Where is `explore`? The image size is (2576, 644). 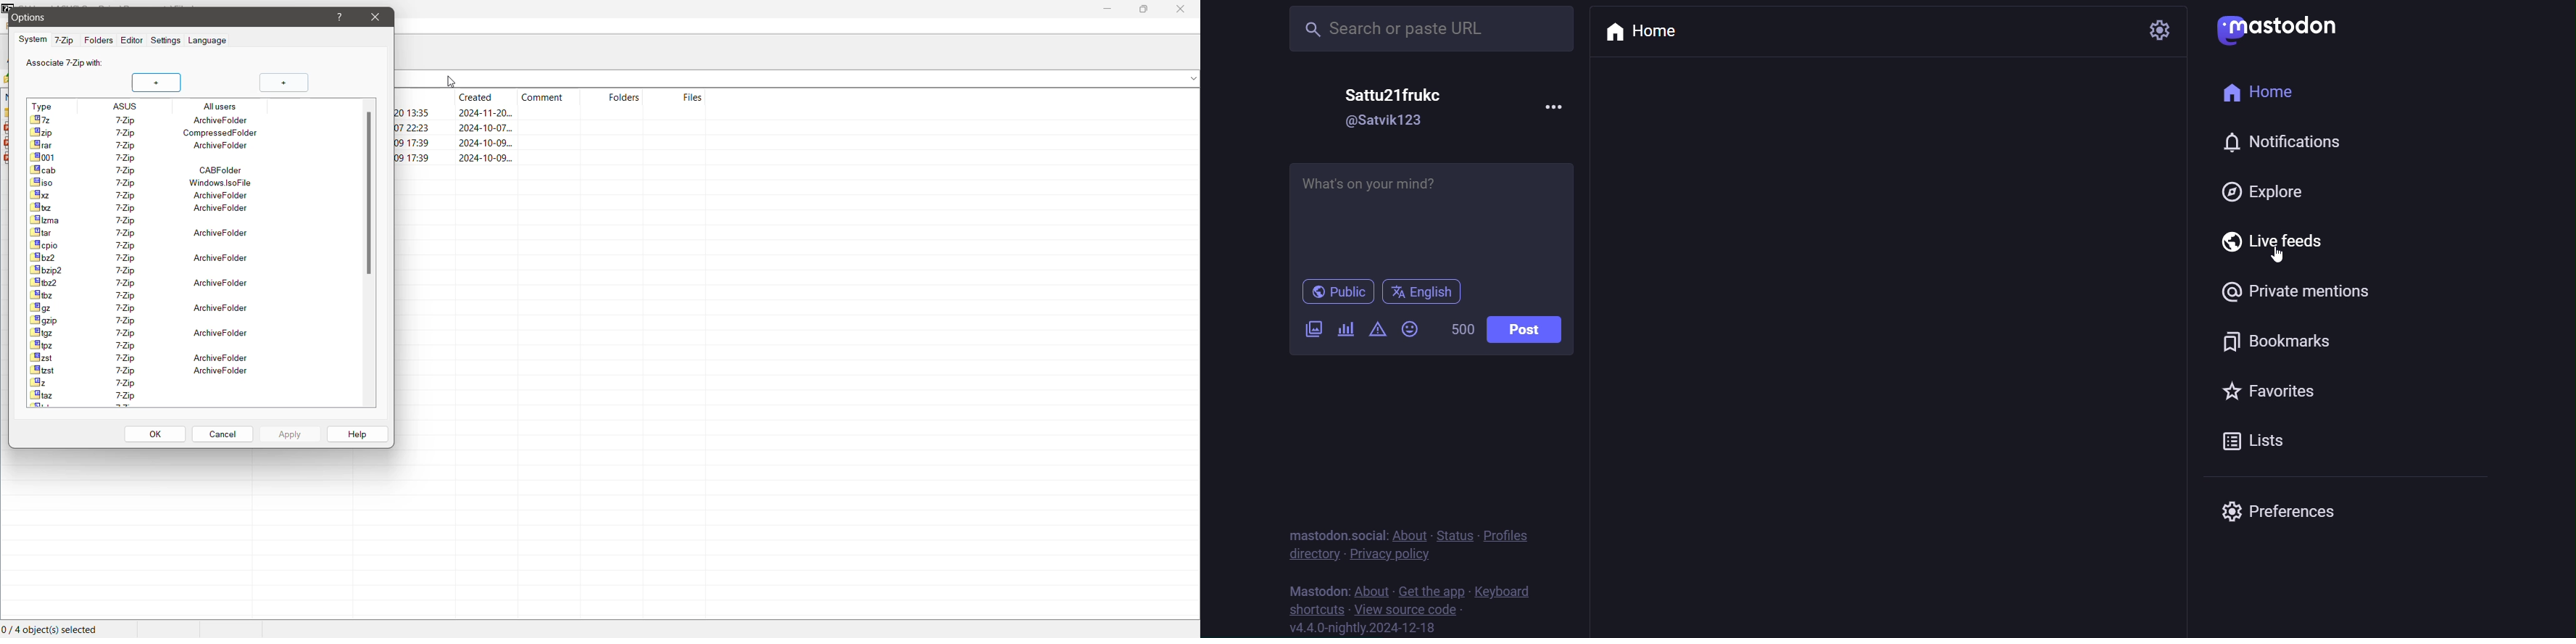 explore is located at coordinates (2269, 188).